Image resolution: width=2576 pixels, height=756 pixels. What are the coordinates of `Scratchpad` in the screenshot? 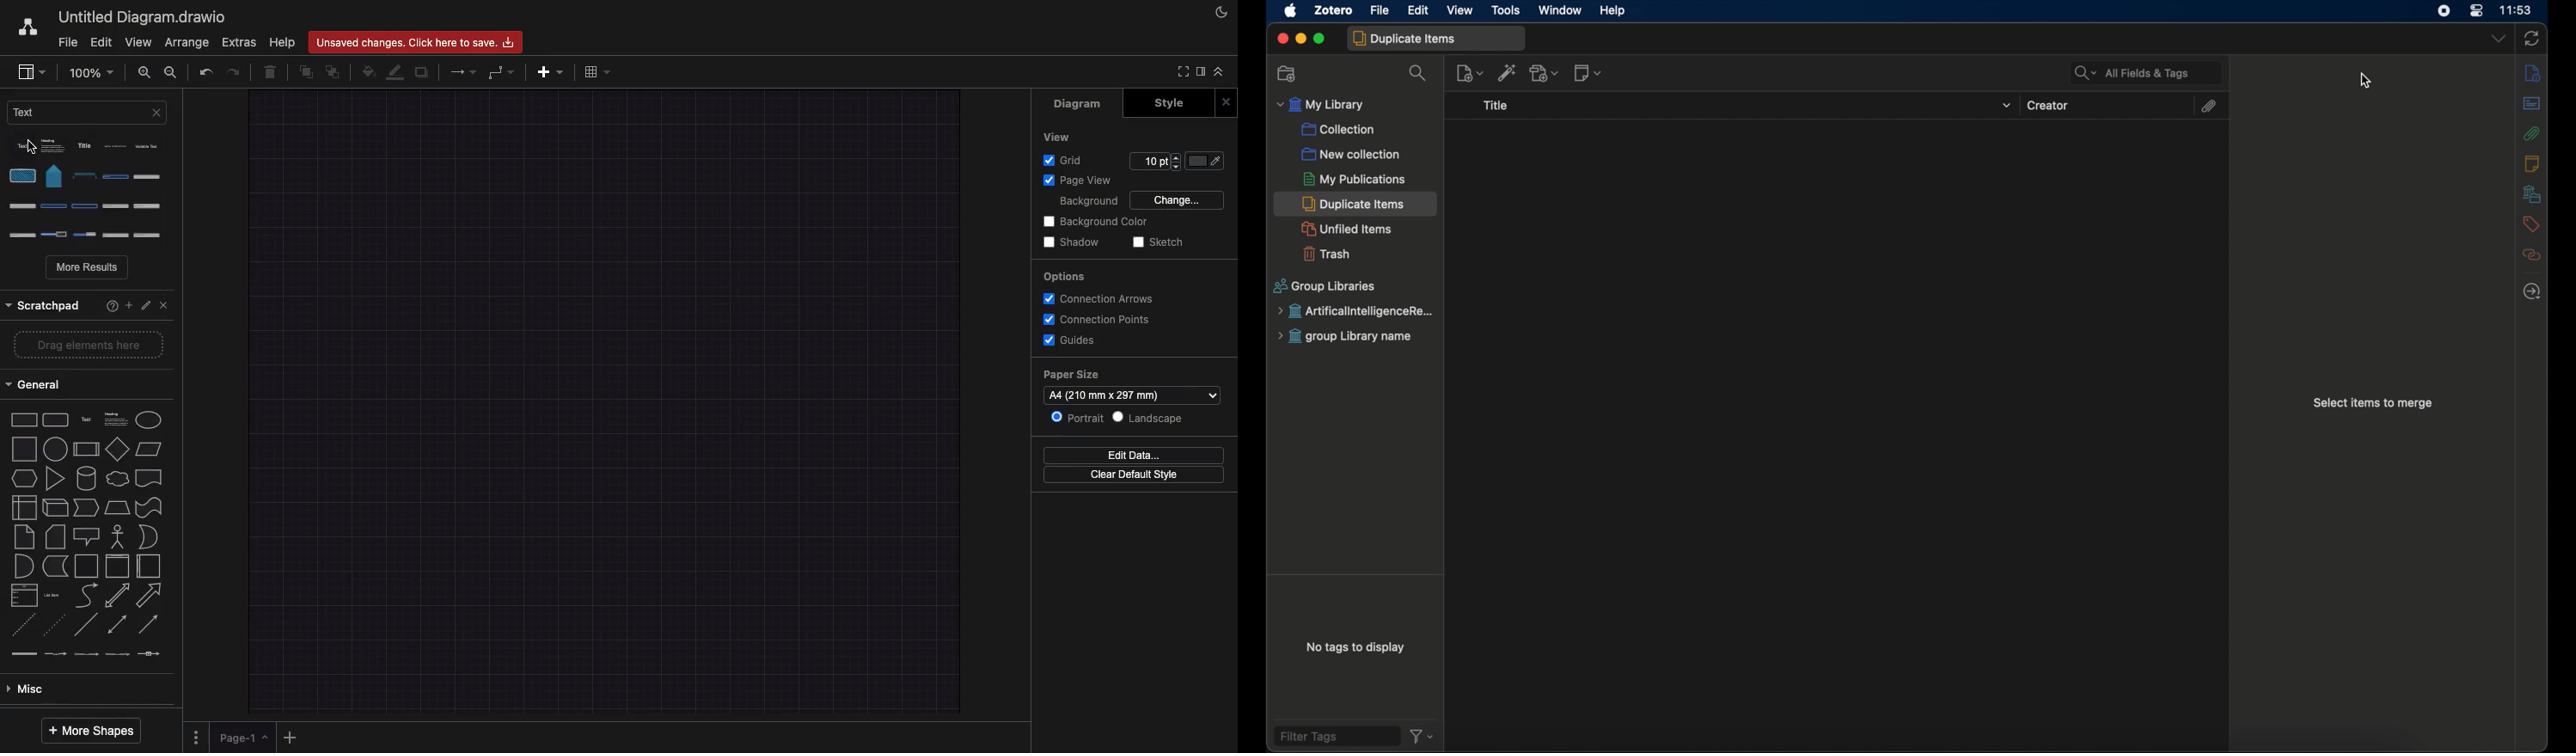 It's located at (44, 303).